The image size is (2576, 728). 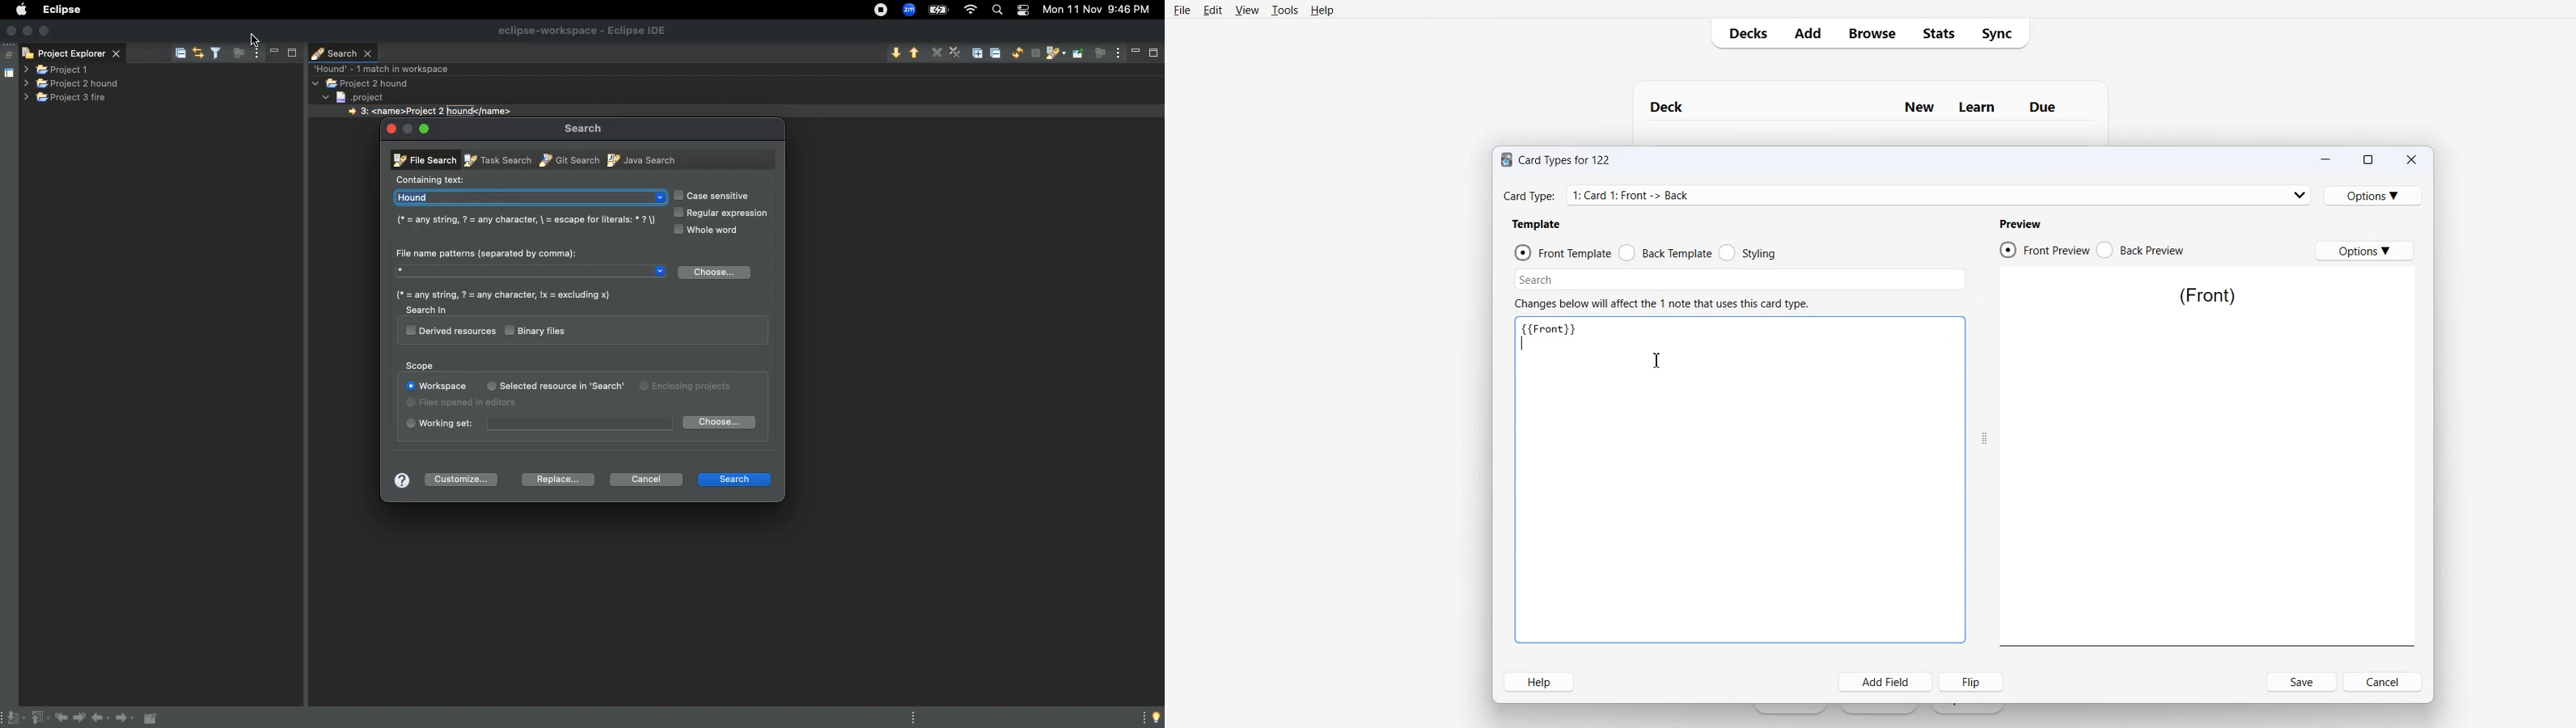 I want to click on Back template, so click(x=1665, y=252).